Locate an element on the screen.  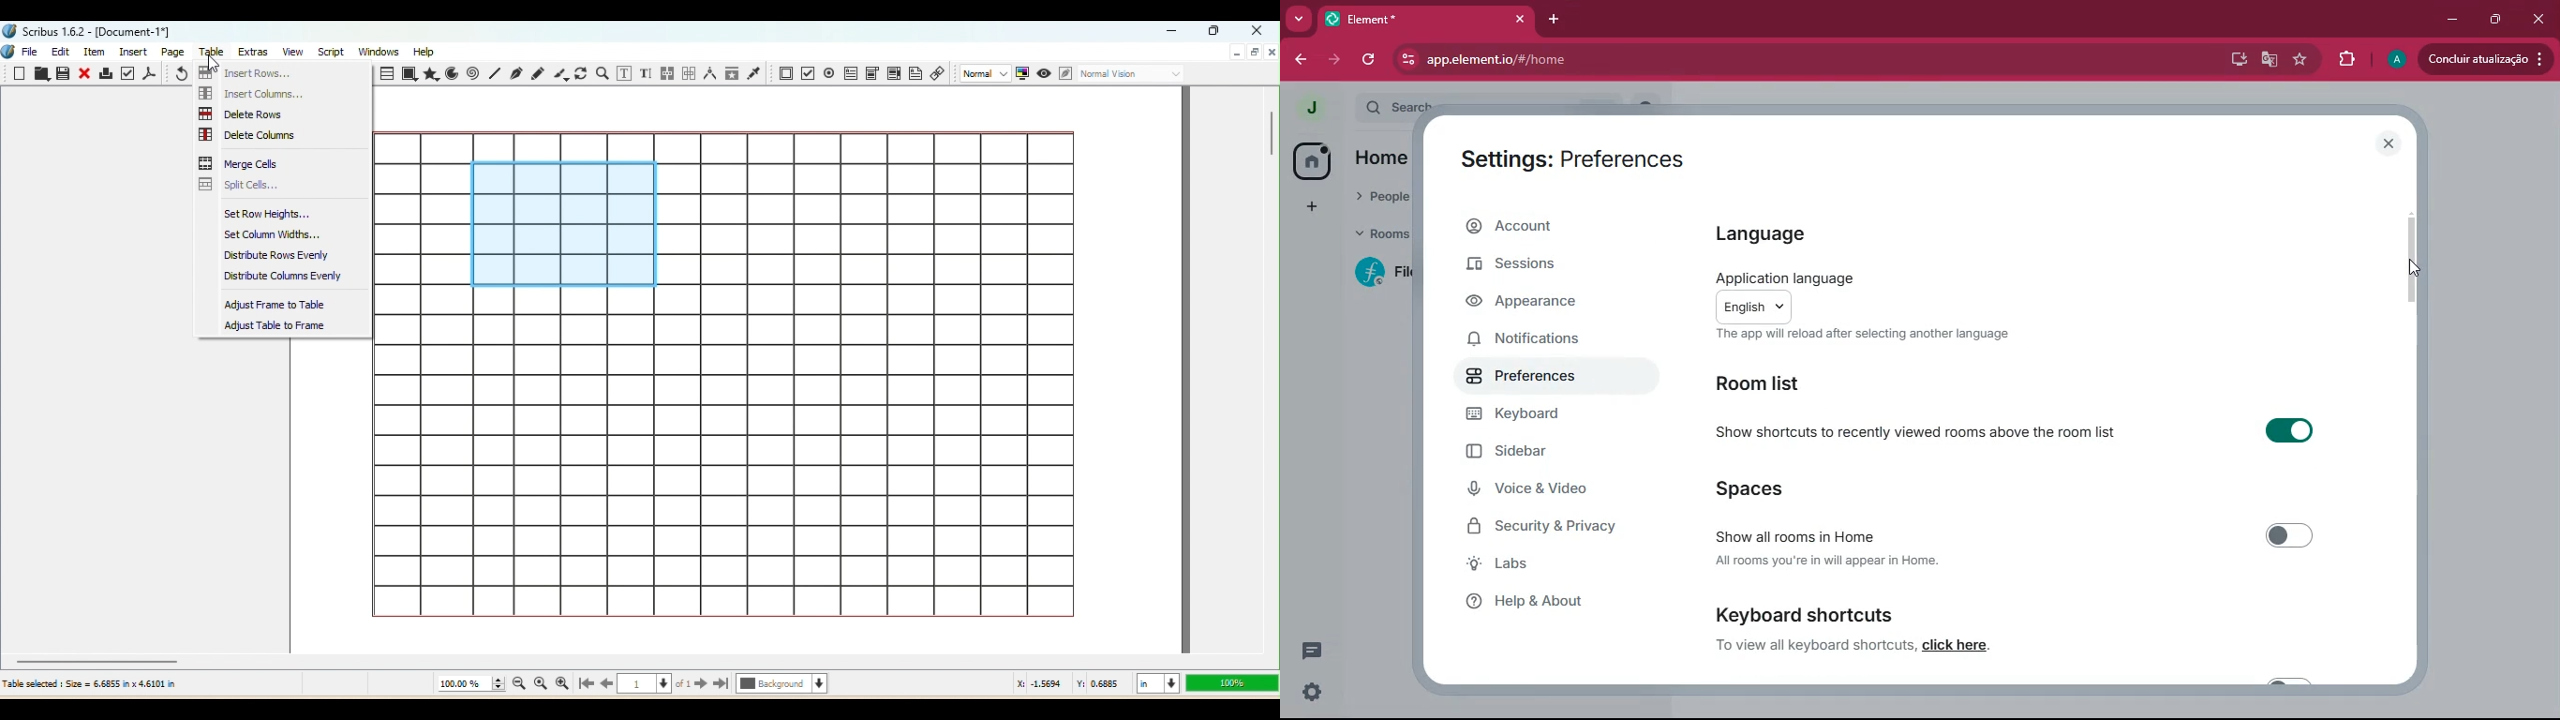
Minimize is located at coordinates (1236, 53).